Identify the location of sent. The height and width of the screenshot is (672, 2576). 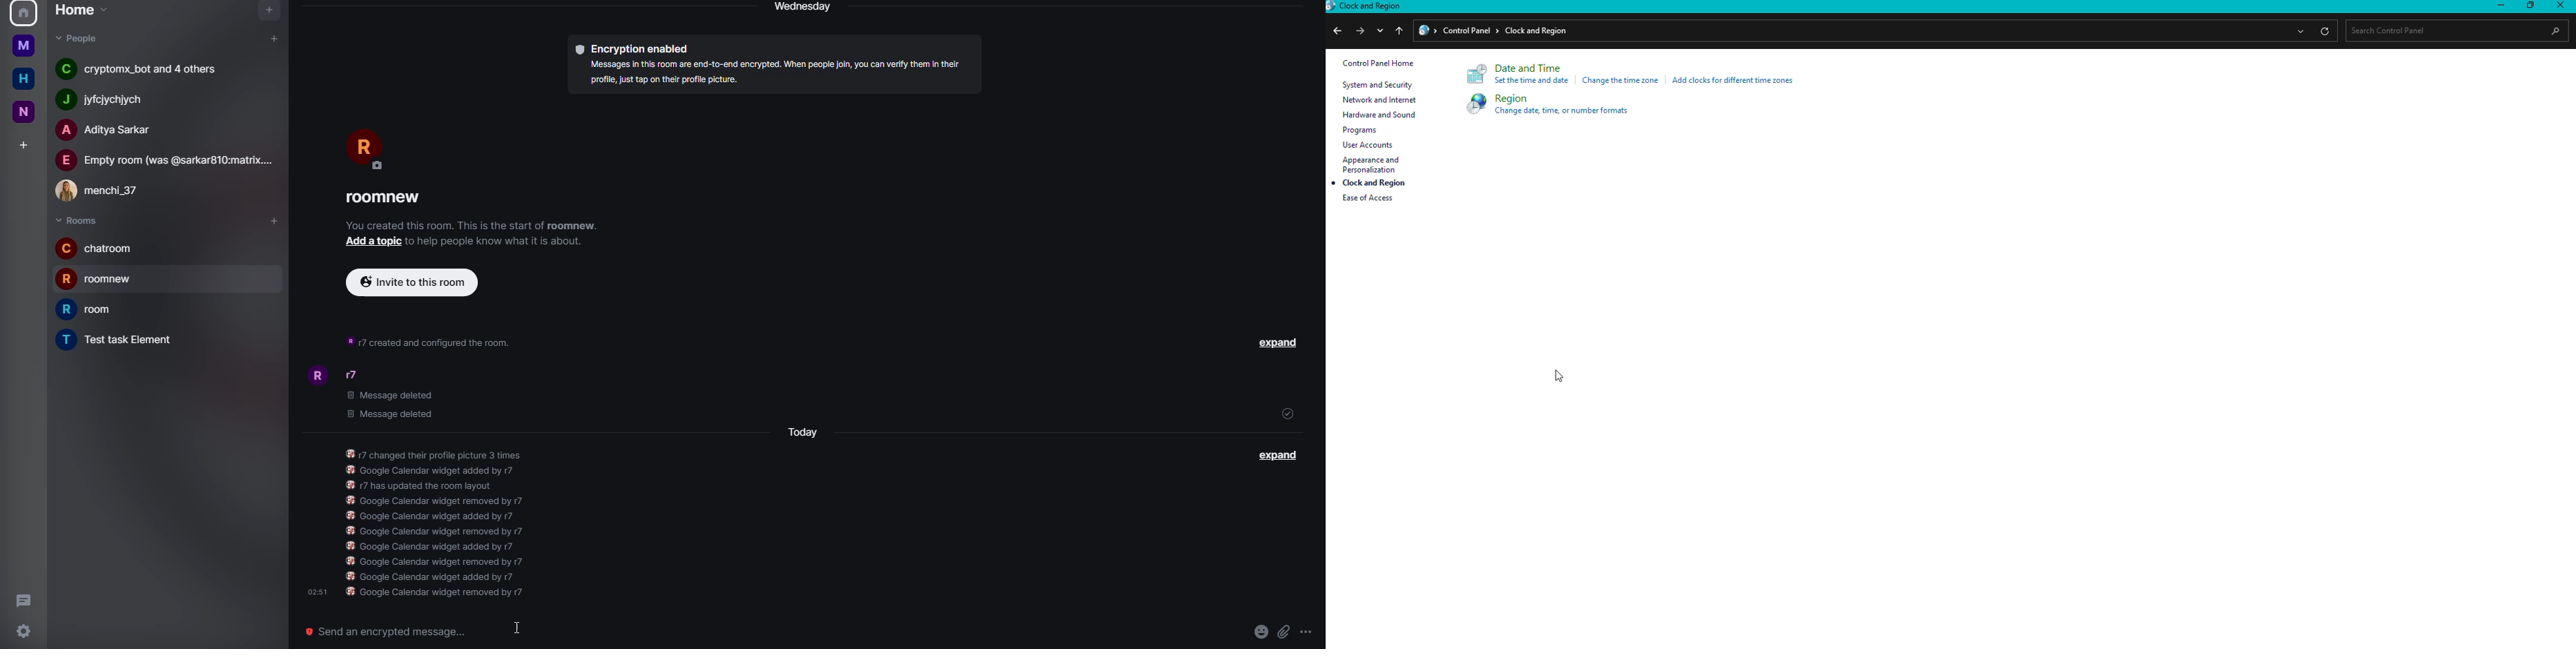
(1287, 414).